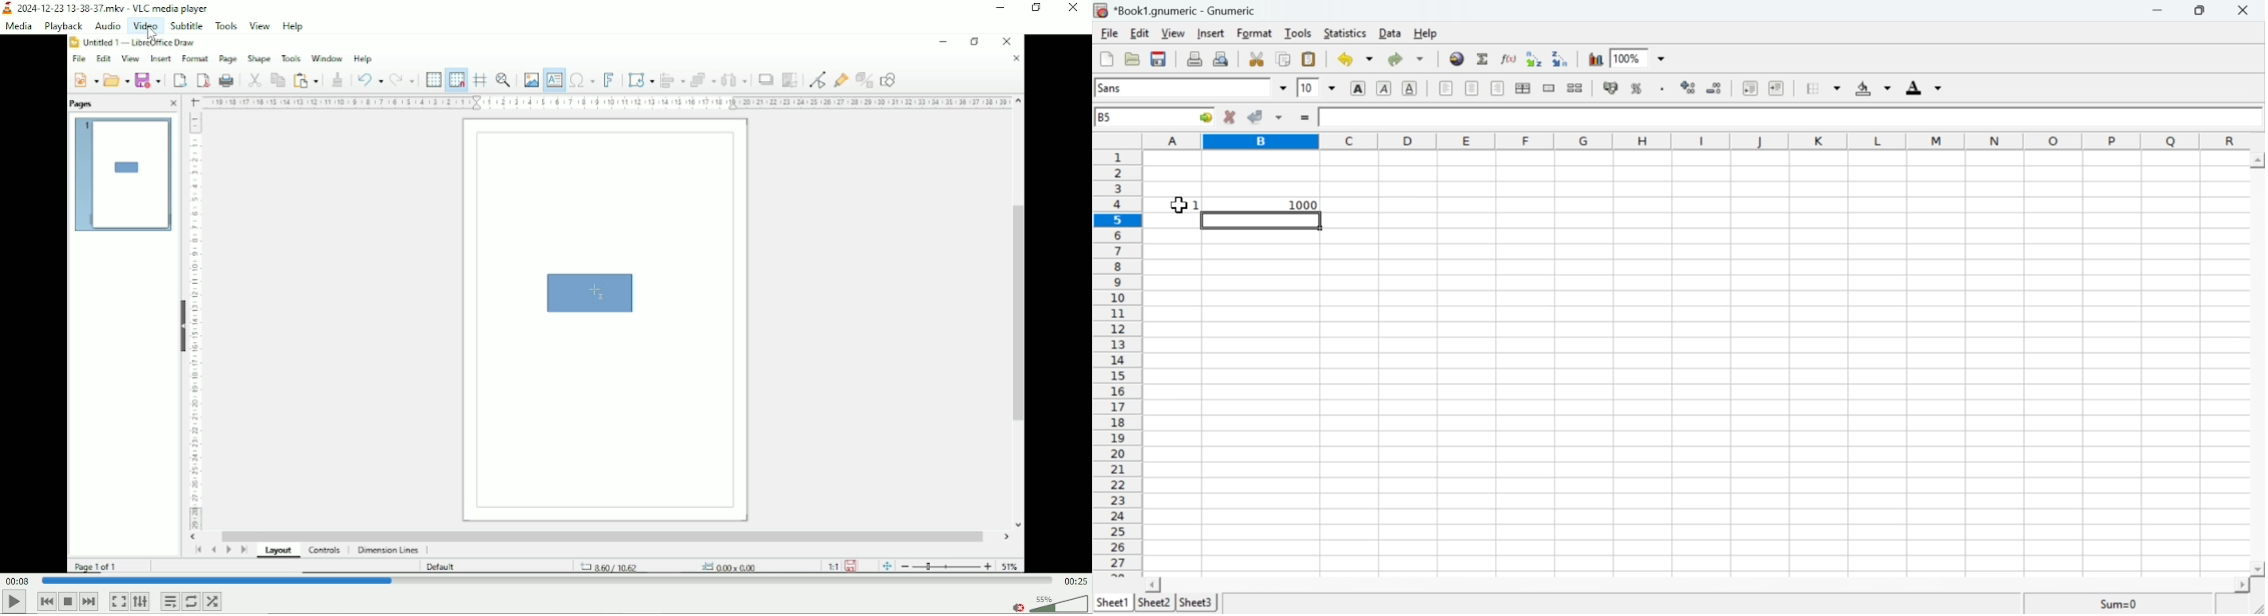 Image resolution: width=2268 pixels, height=616 pixels. I want to click on Decrease indent, align to left., so click(1751, 89).